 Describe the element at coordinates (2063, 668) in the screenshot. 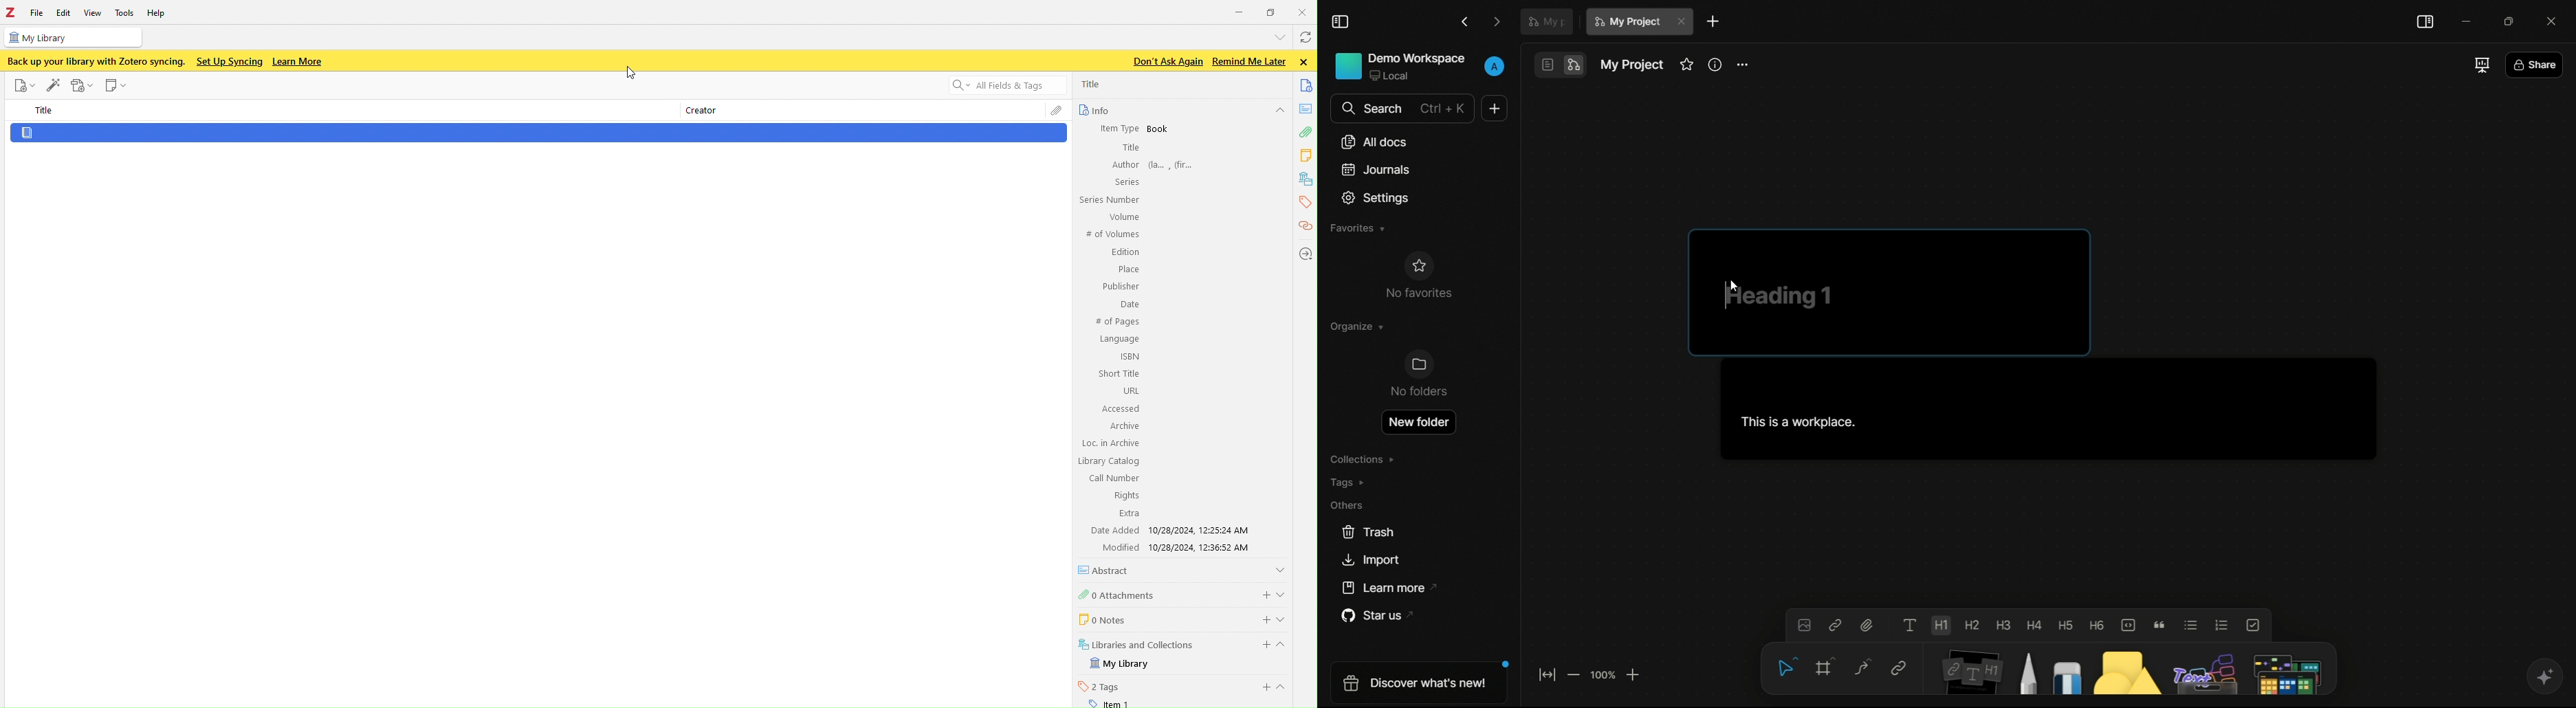

I see `eraser` at that location.